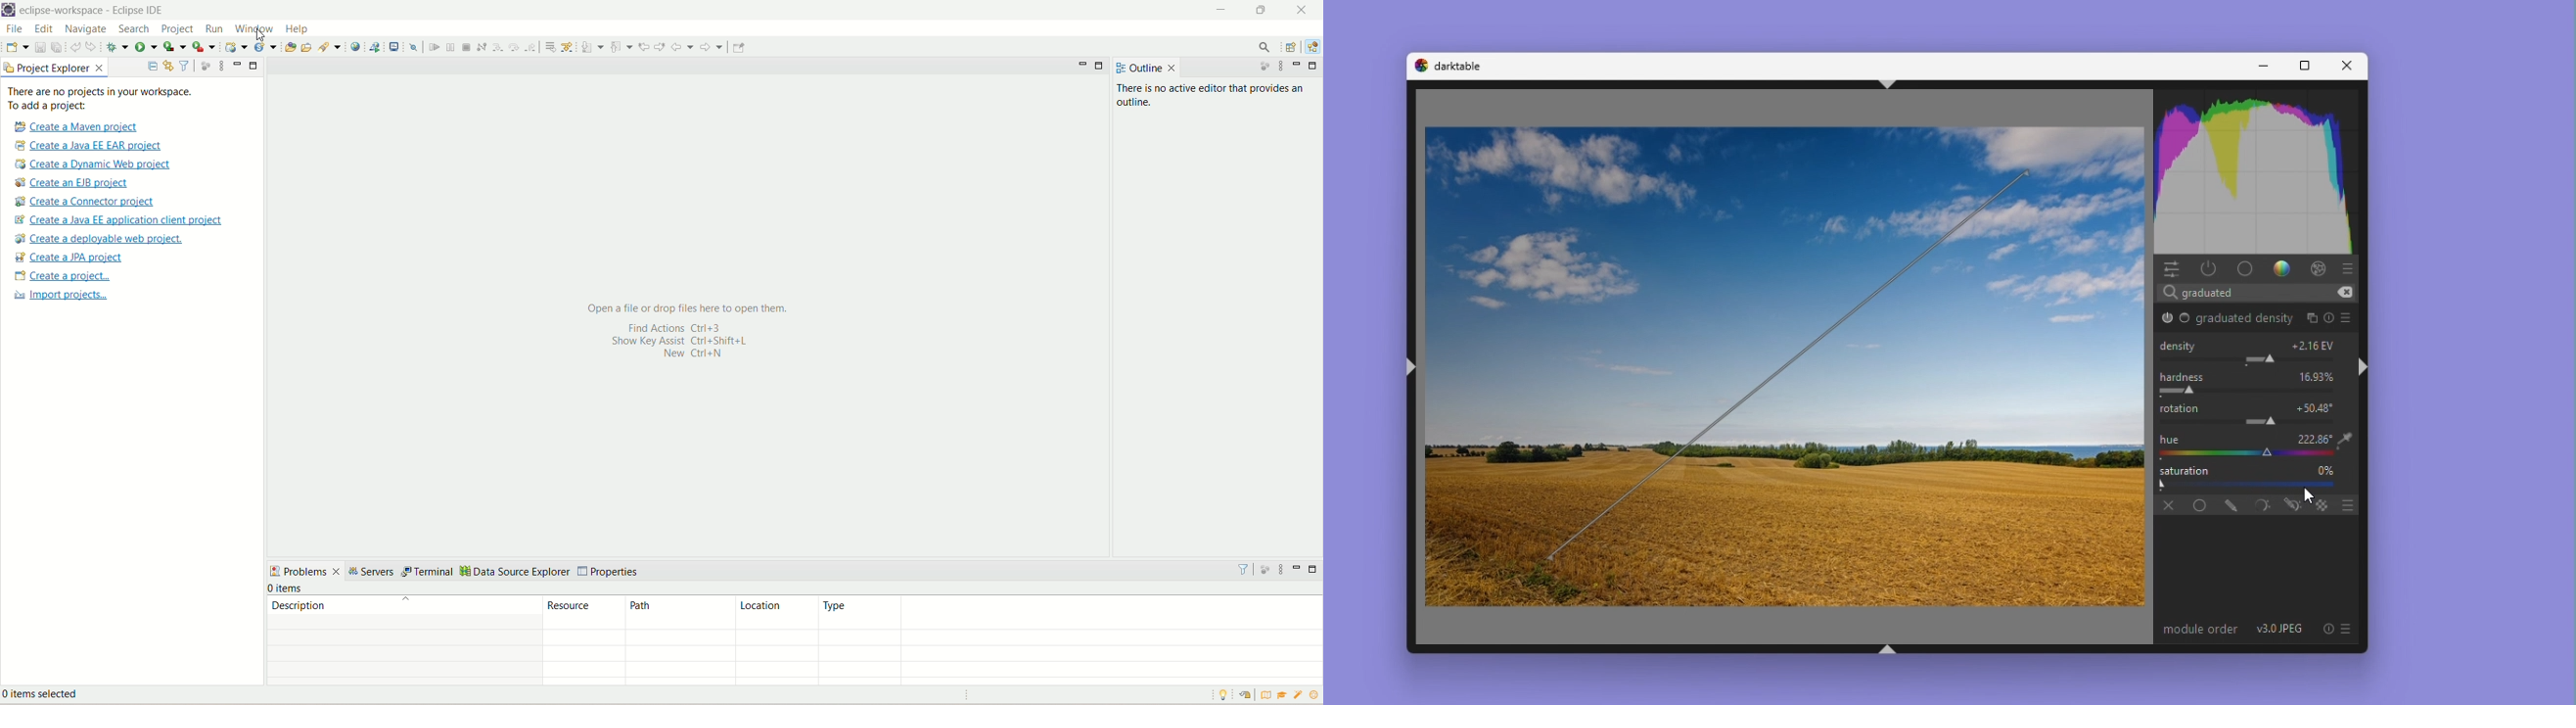  What do you see at coordinates (374, 46) in the screenshot?
I see `launch web service` at bounding box center [374, 46].